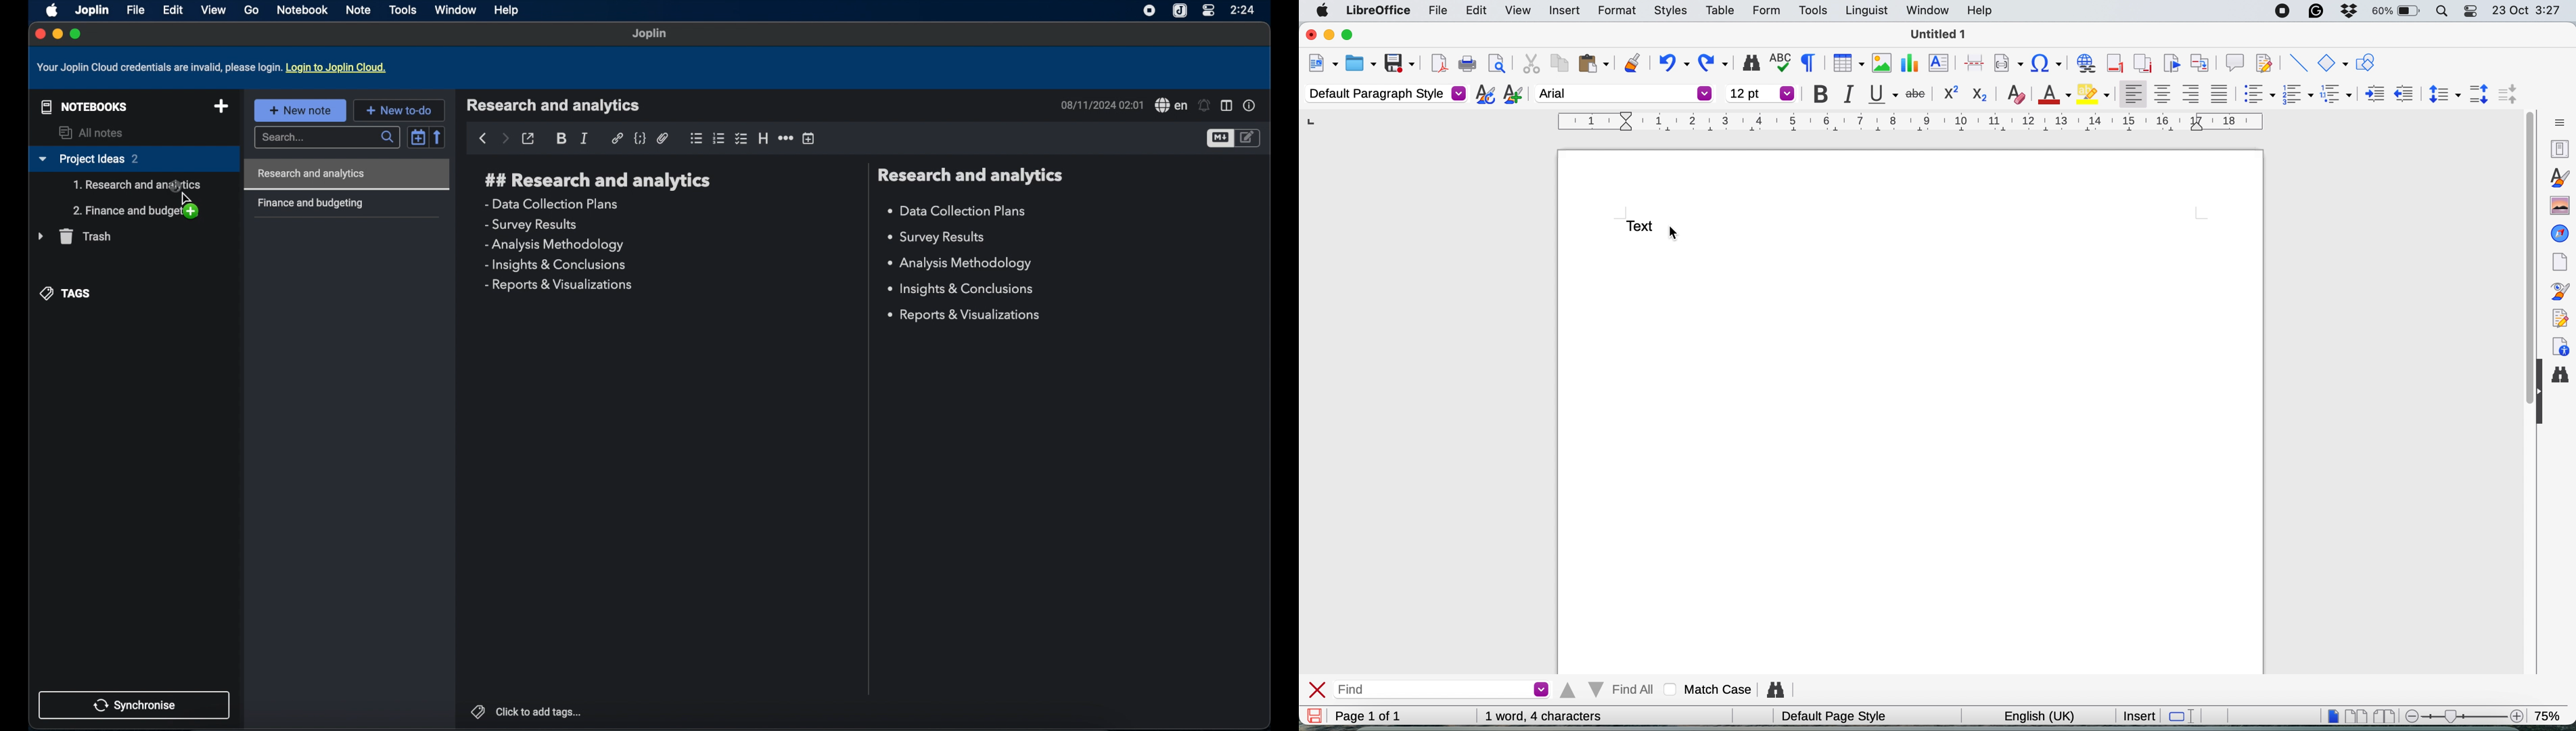 The width and height of the screenshot is (2576, 756). I want to click on find all, so click(1606, 690).